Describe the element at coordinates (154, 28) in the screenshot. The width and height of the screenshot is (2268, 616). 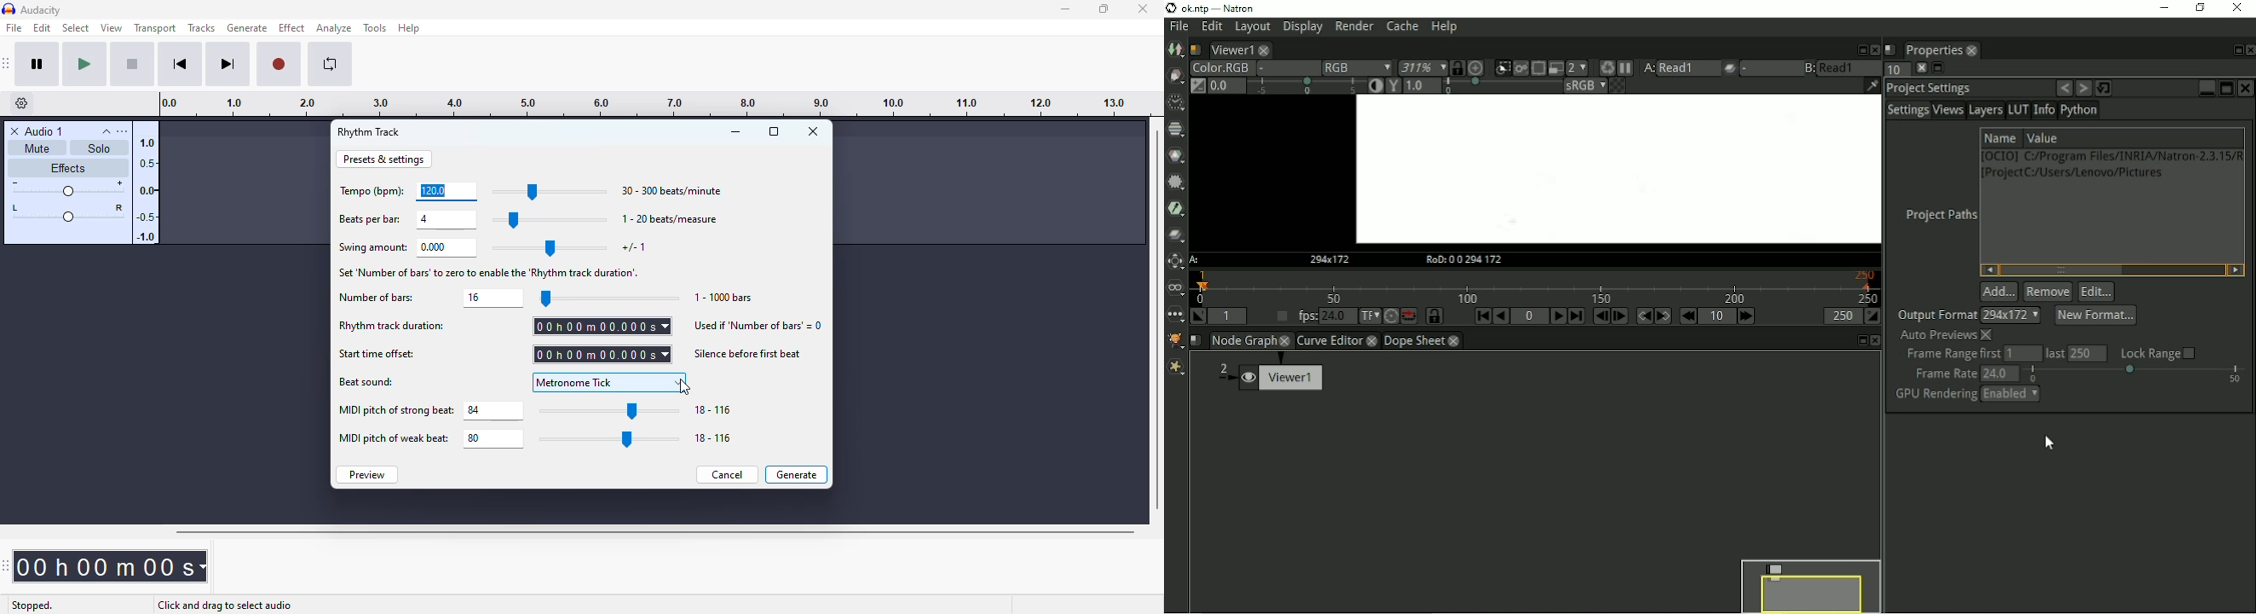
I see `transport` at that location.